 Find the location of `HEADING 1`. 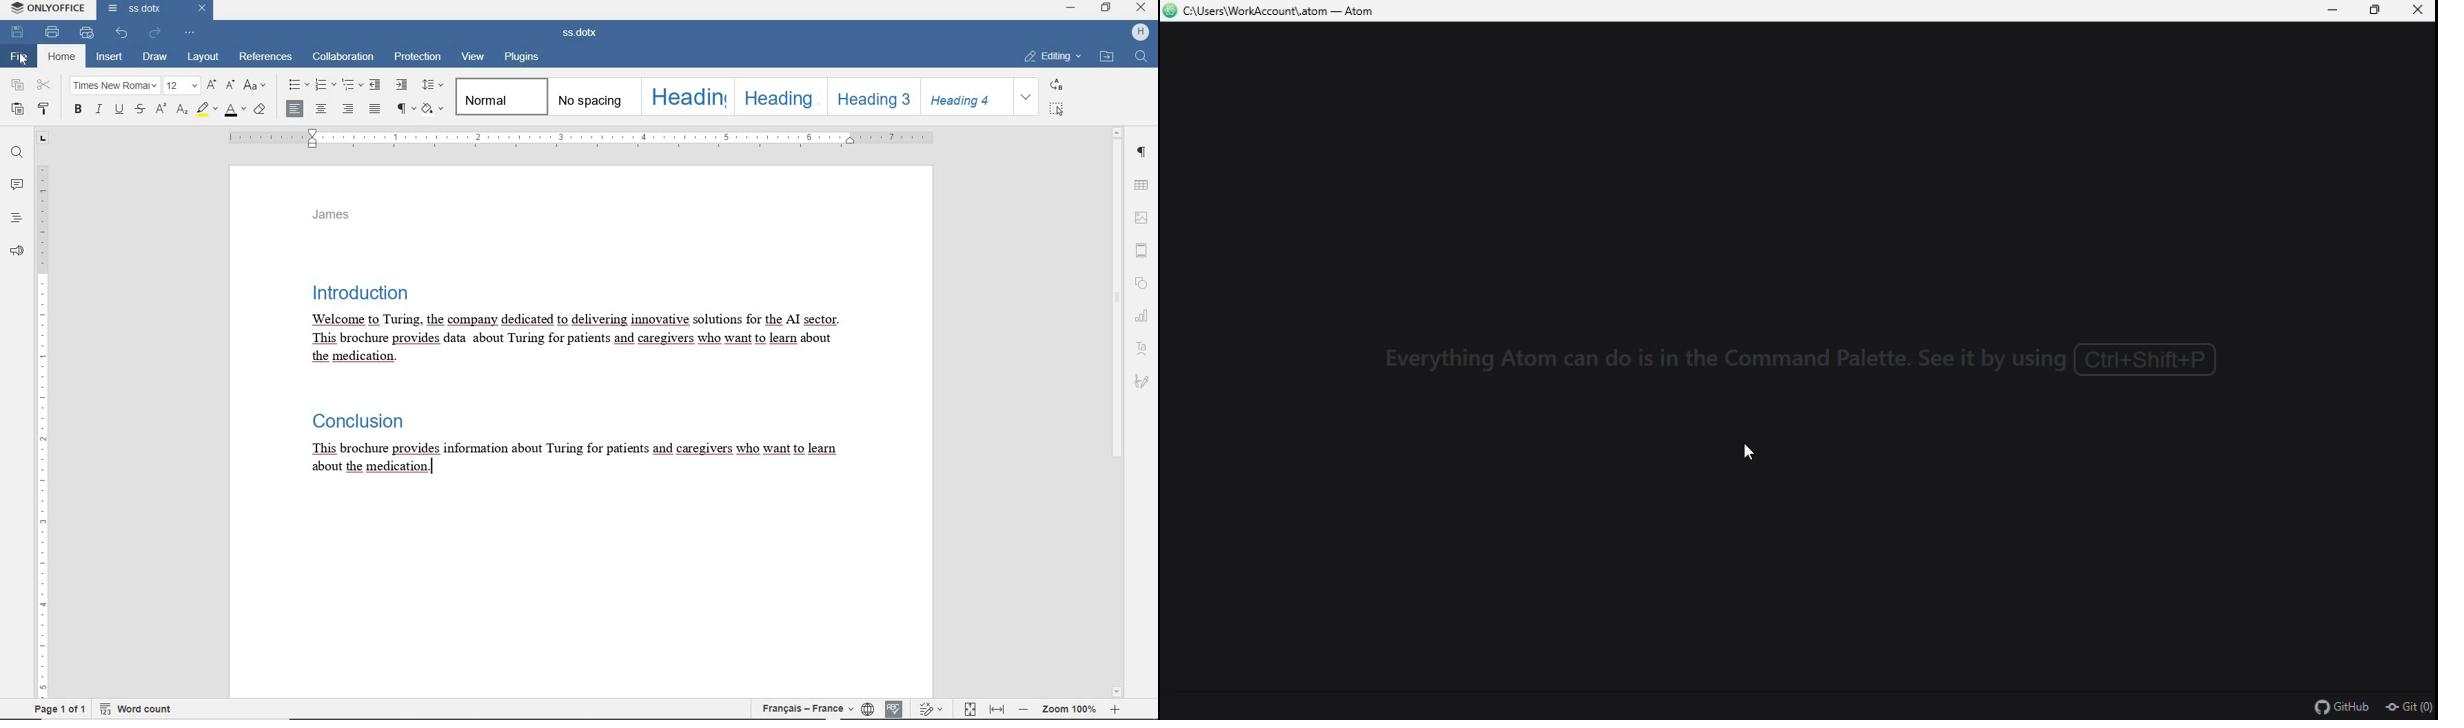

HEADING 1 is located at coordinates (687, 97).